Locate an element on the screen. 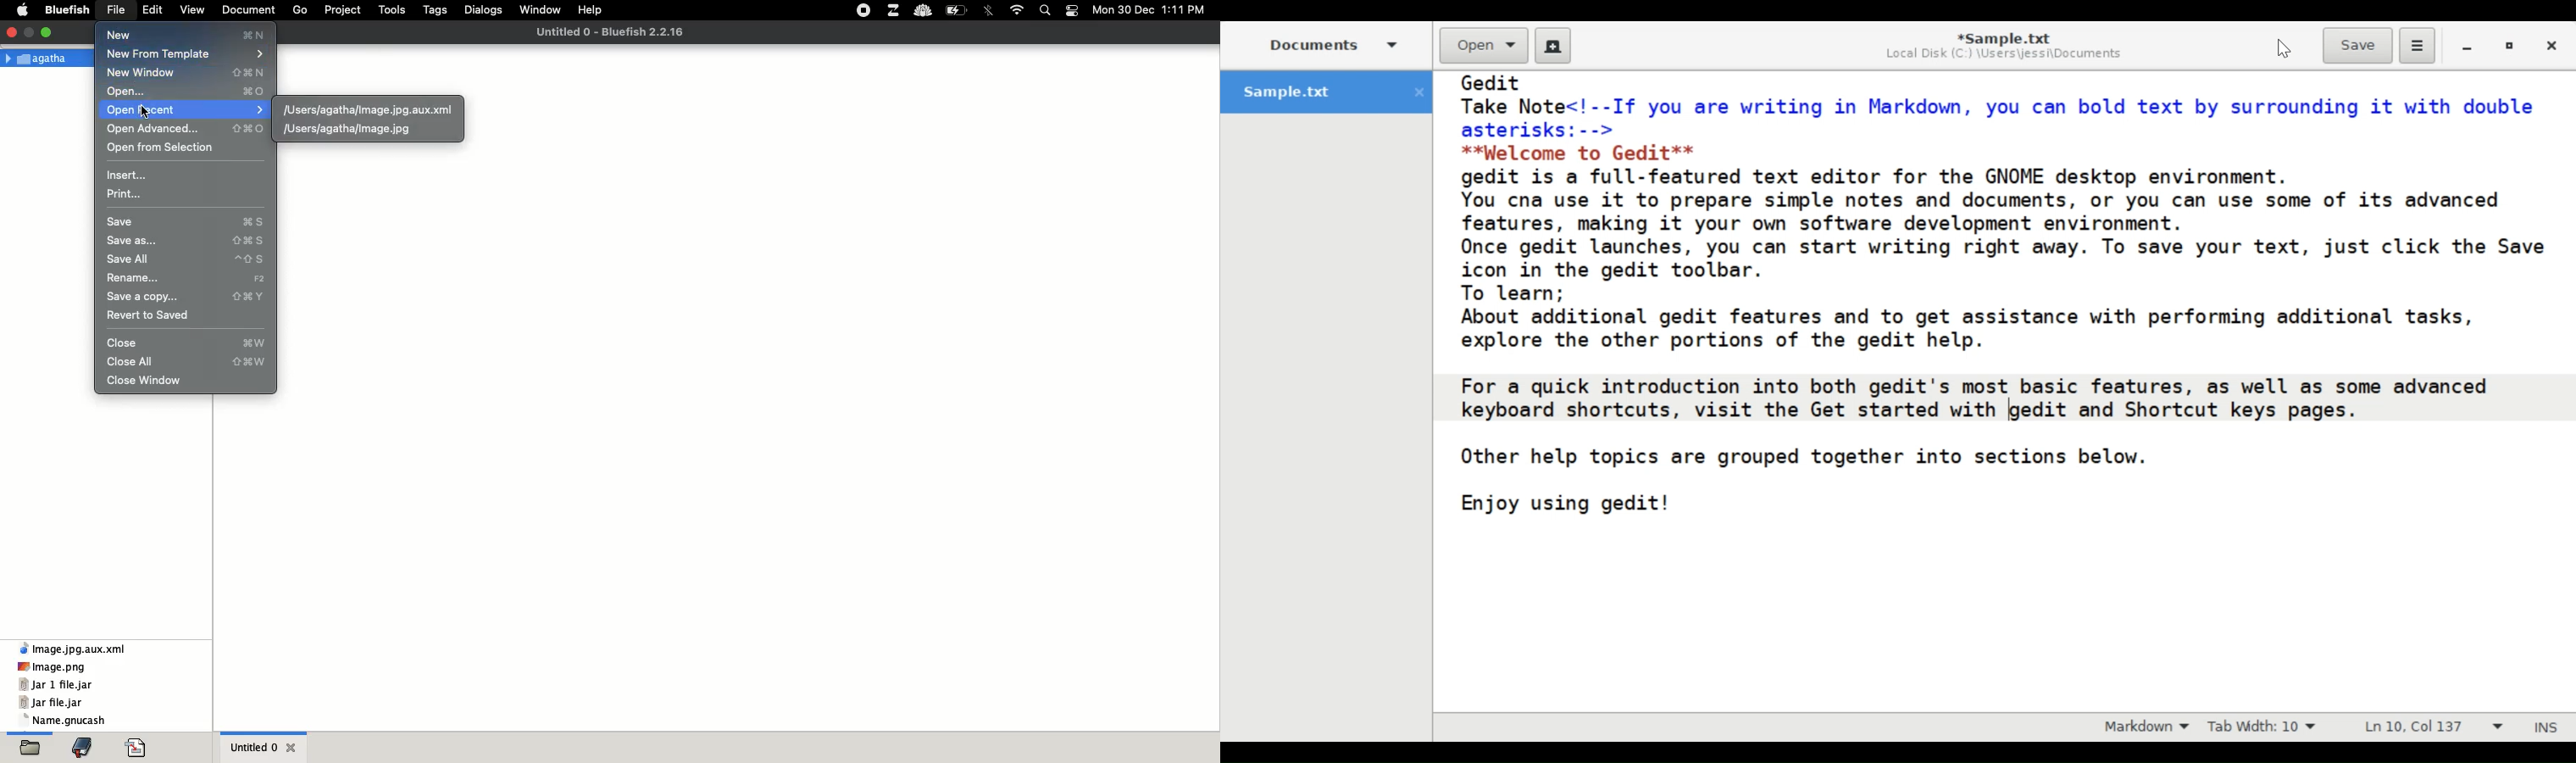  close is located at coordinates (11, 30).